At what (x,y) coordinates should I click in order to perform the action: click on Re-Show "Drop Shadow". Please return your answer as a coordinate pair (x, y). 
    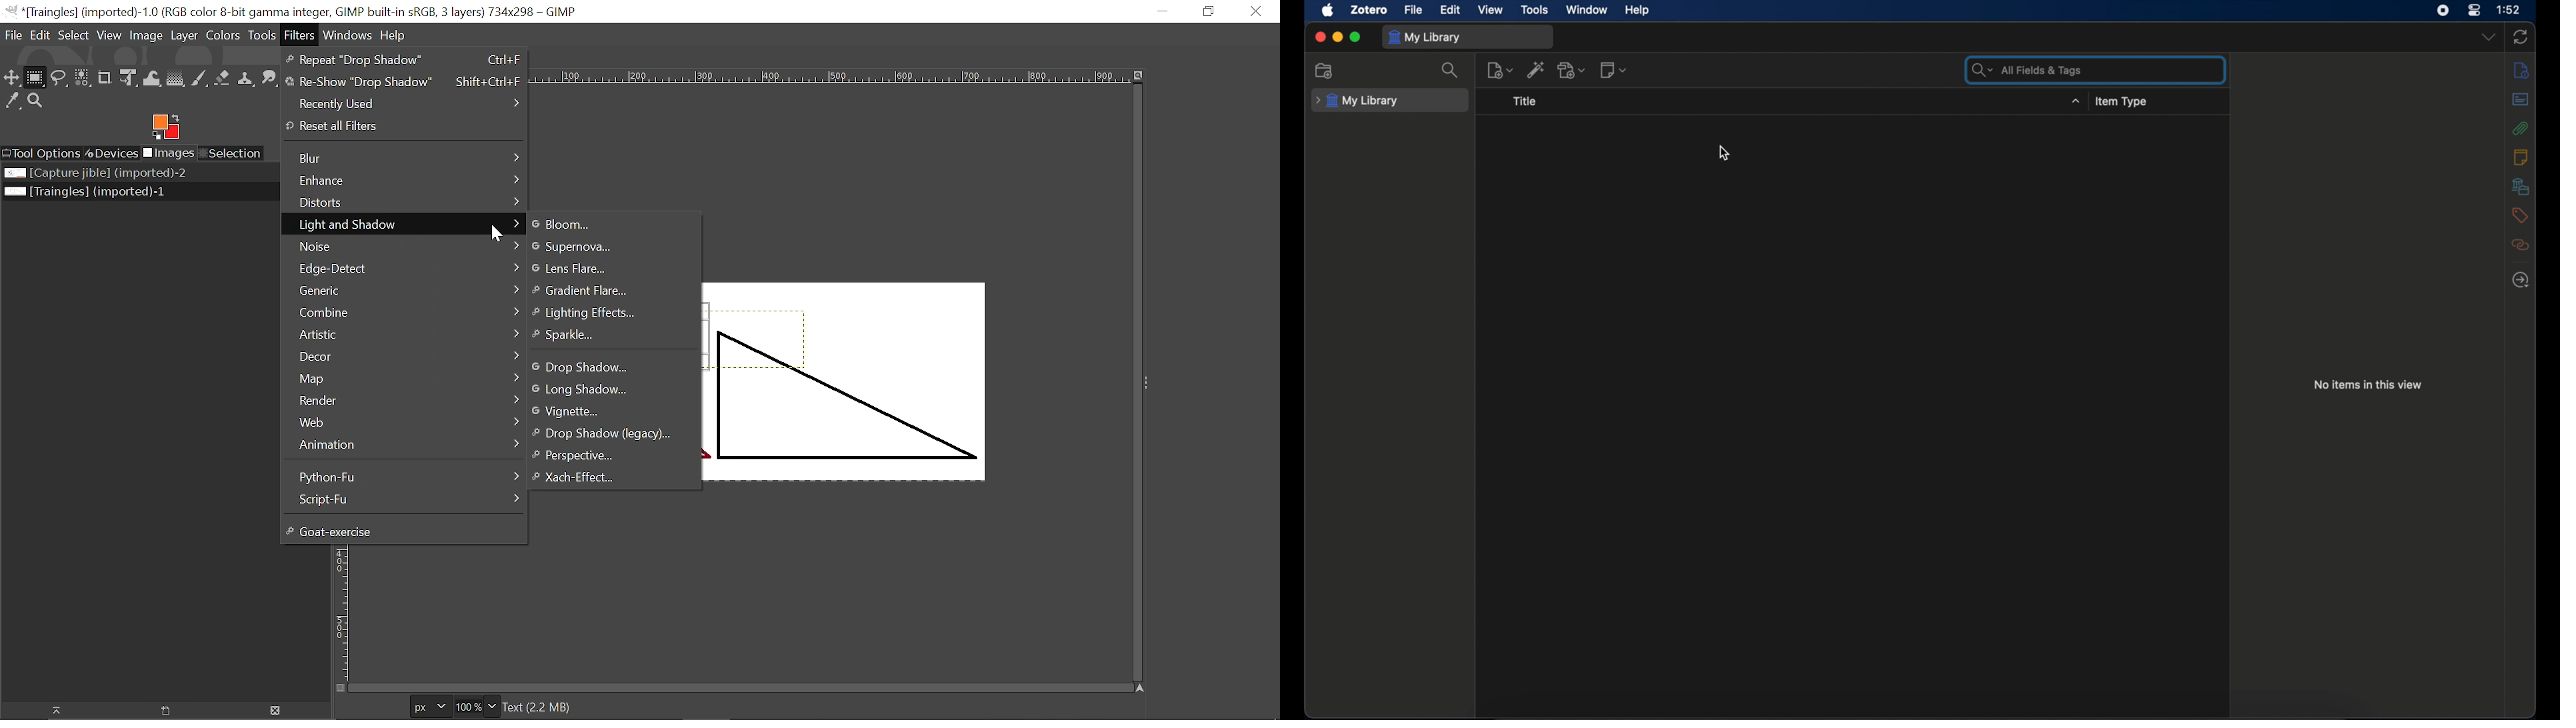
    Looking at the image, I should click on (403, 83).